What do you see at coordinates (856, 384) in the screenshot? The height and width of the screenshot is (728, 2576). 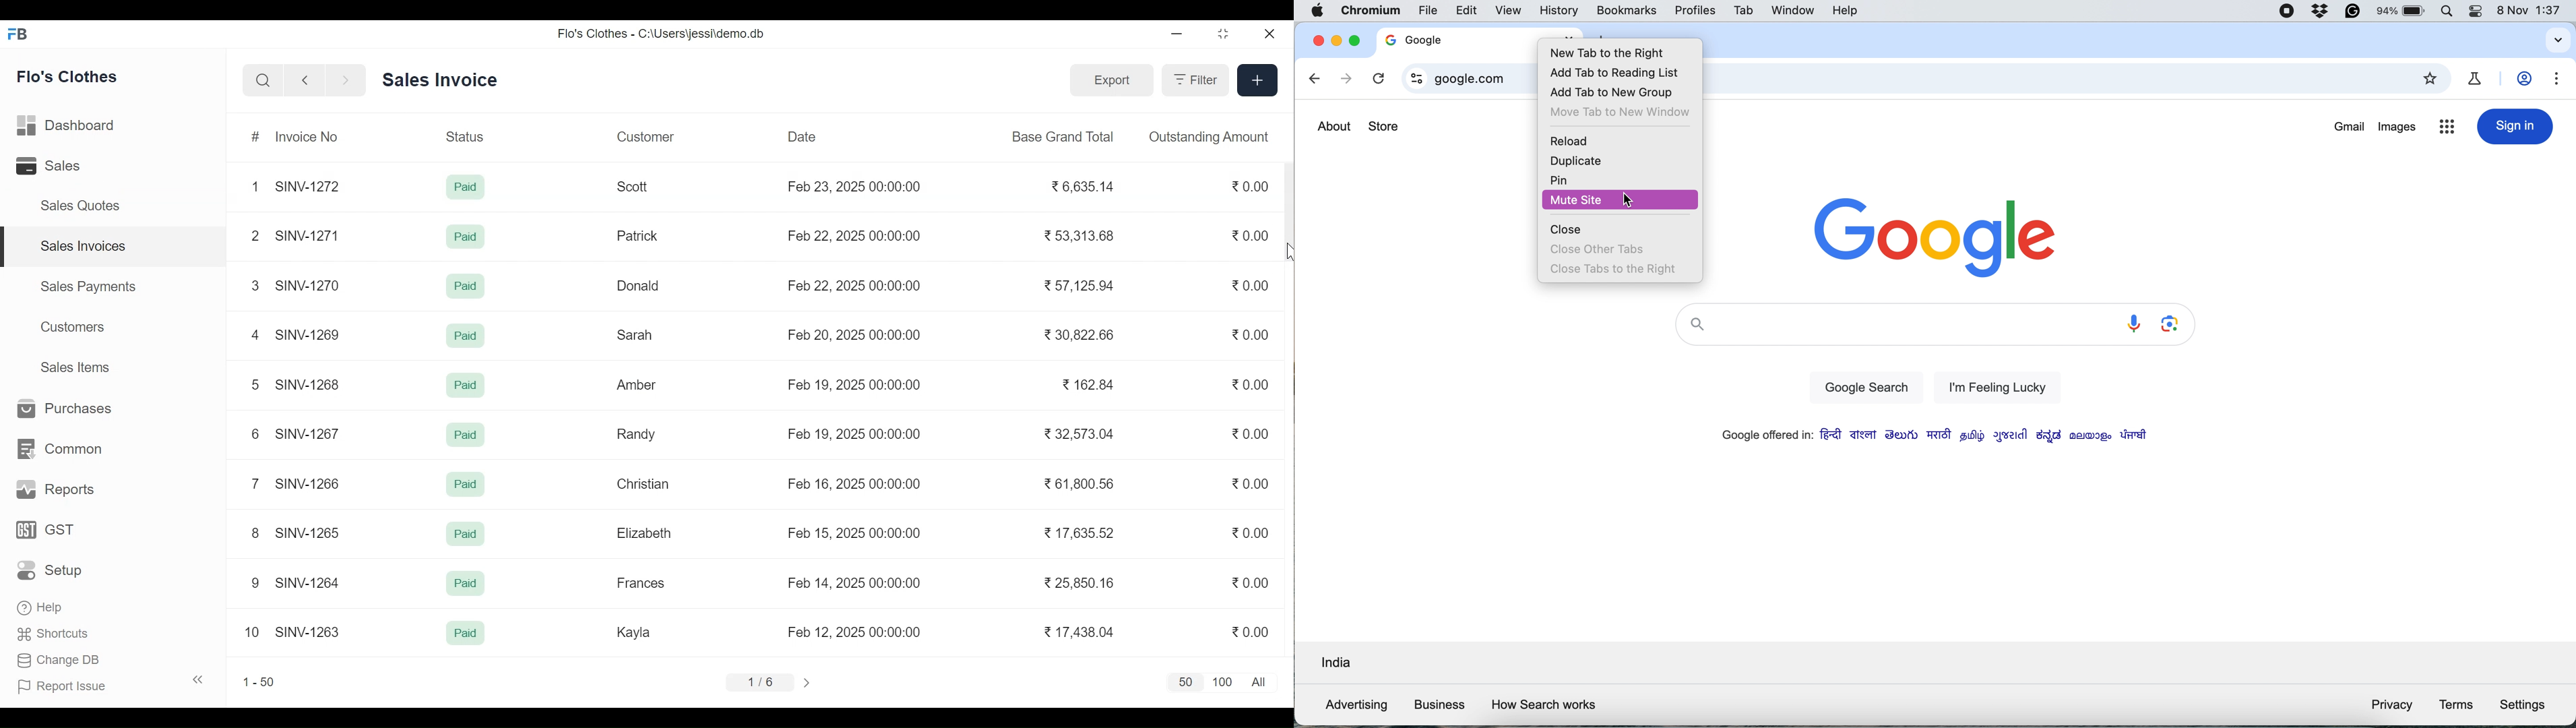 I see `Feb 19, 2025 00:00:00` at bounding box center [856, 384].